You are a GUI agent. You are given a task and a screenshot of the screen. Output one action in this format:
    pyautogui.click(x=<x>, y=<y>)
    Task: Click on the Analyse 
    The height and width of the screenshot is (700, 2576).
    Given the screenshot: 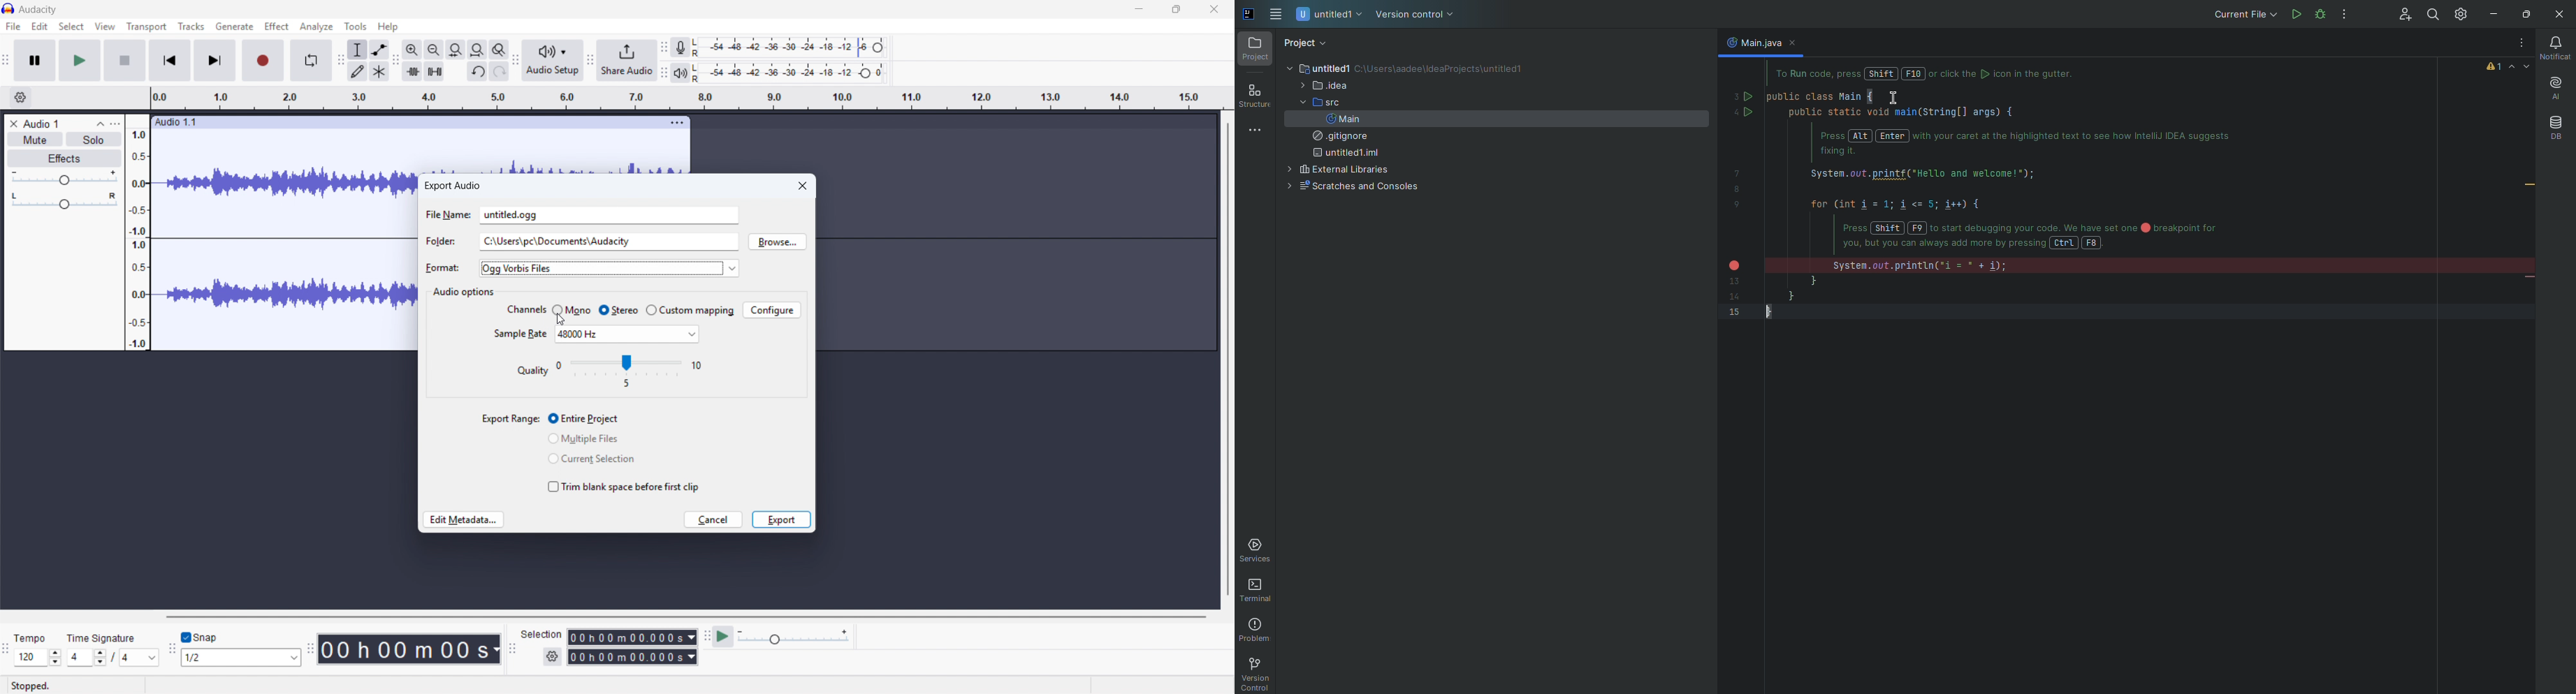 What is the action you would take?
    pyautogui.click(x=316, y=26)
    